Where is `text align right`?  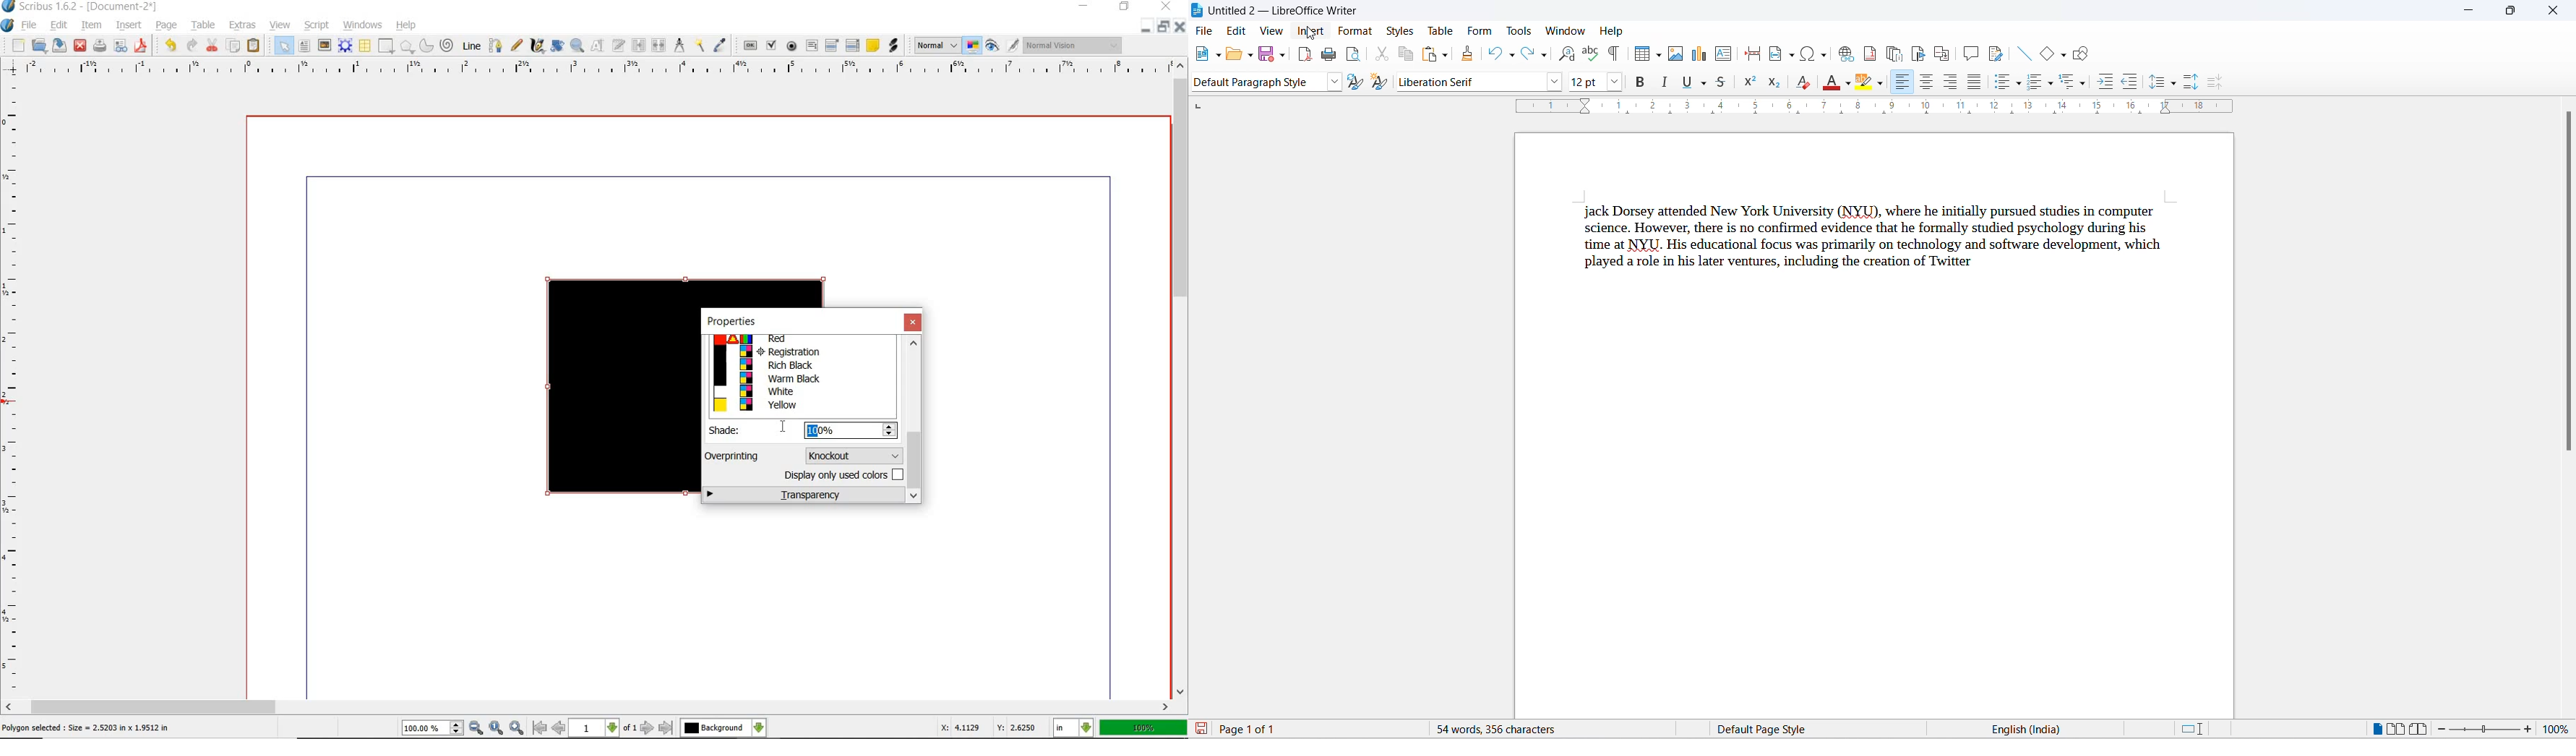 text align right is located at coordinates (1949, 83).